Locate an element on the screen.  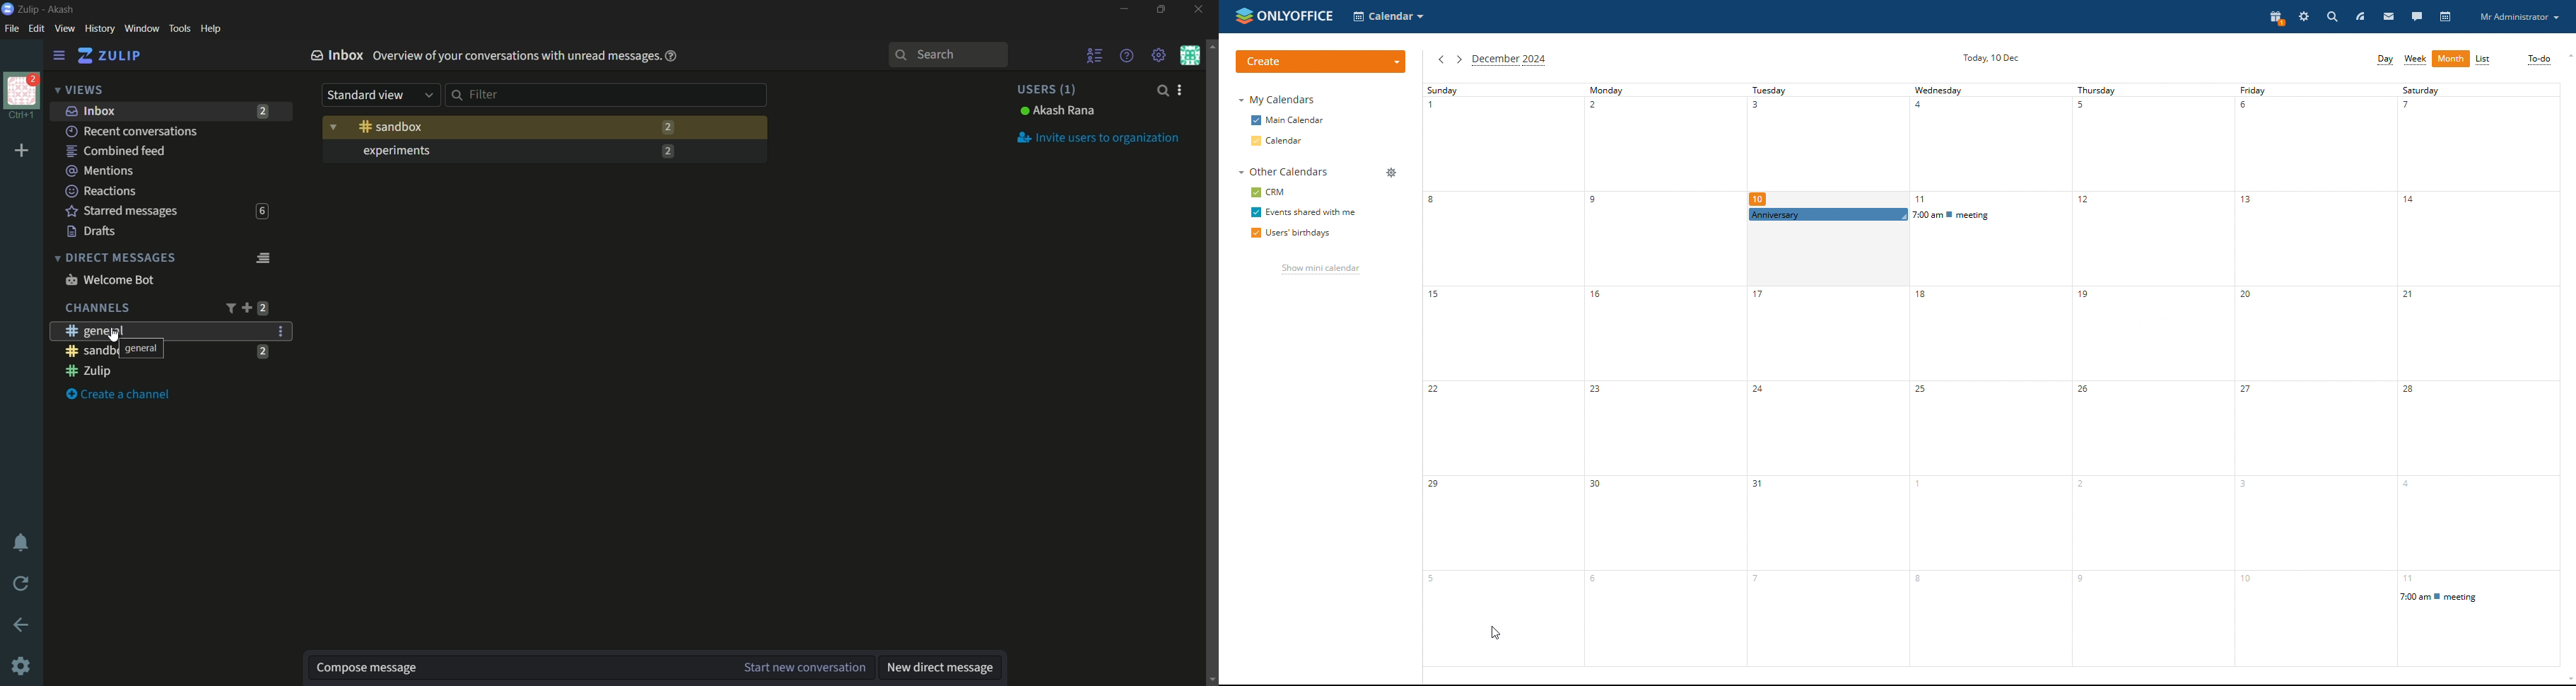
other calendars is located at coordinates (1287, 173).